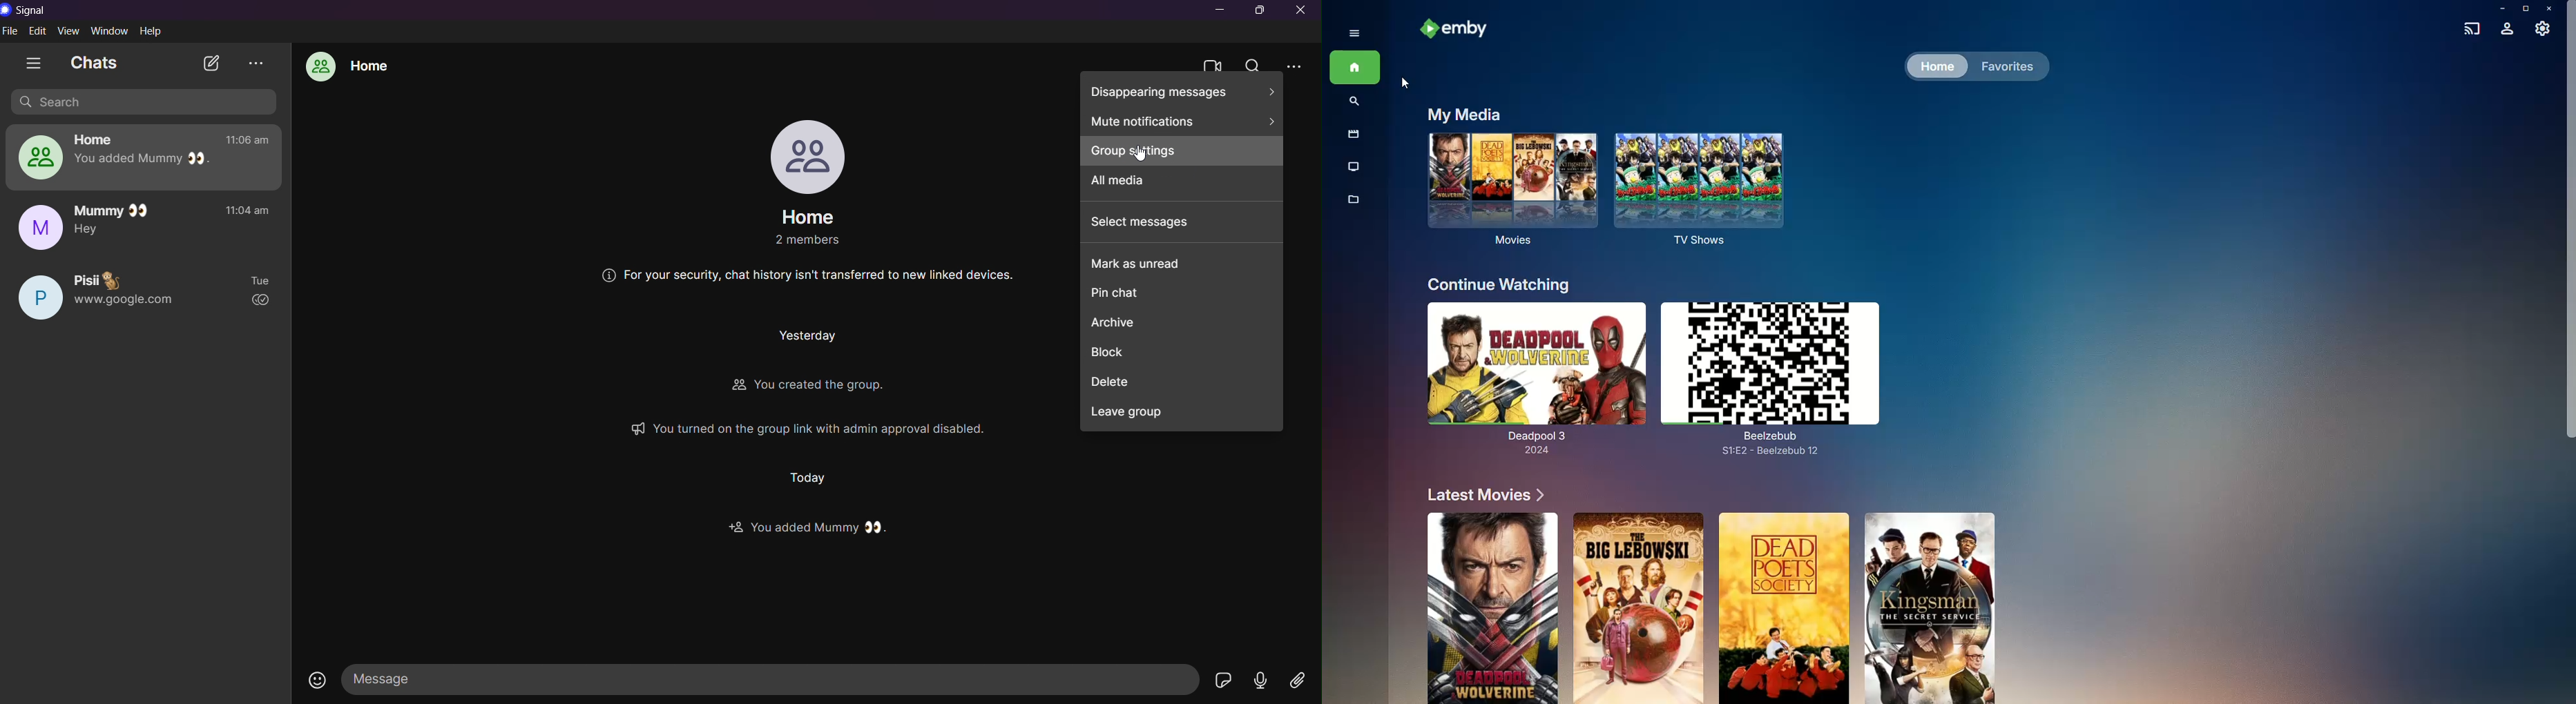  I want to click on mark as unread, so click(1183, 261).